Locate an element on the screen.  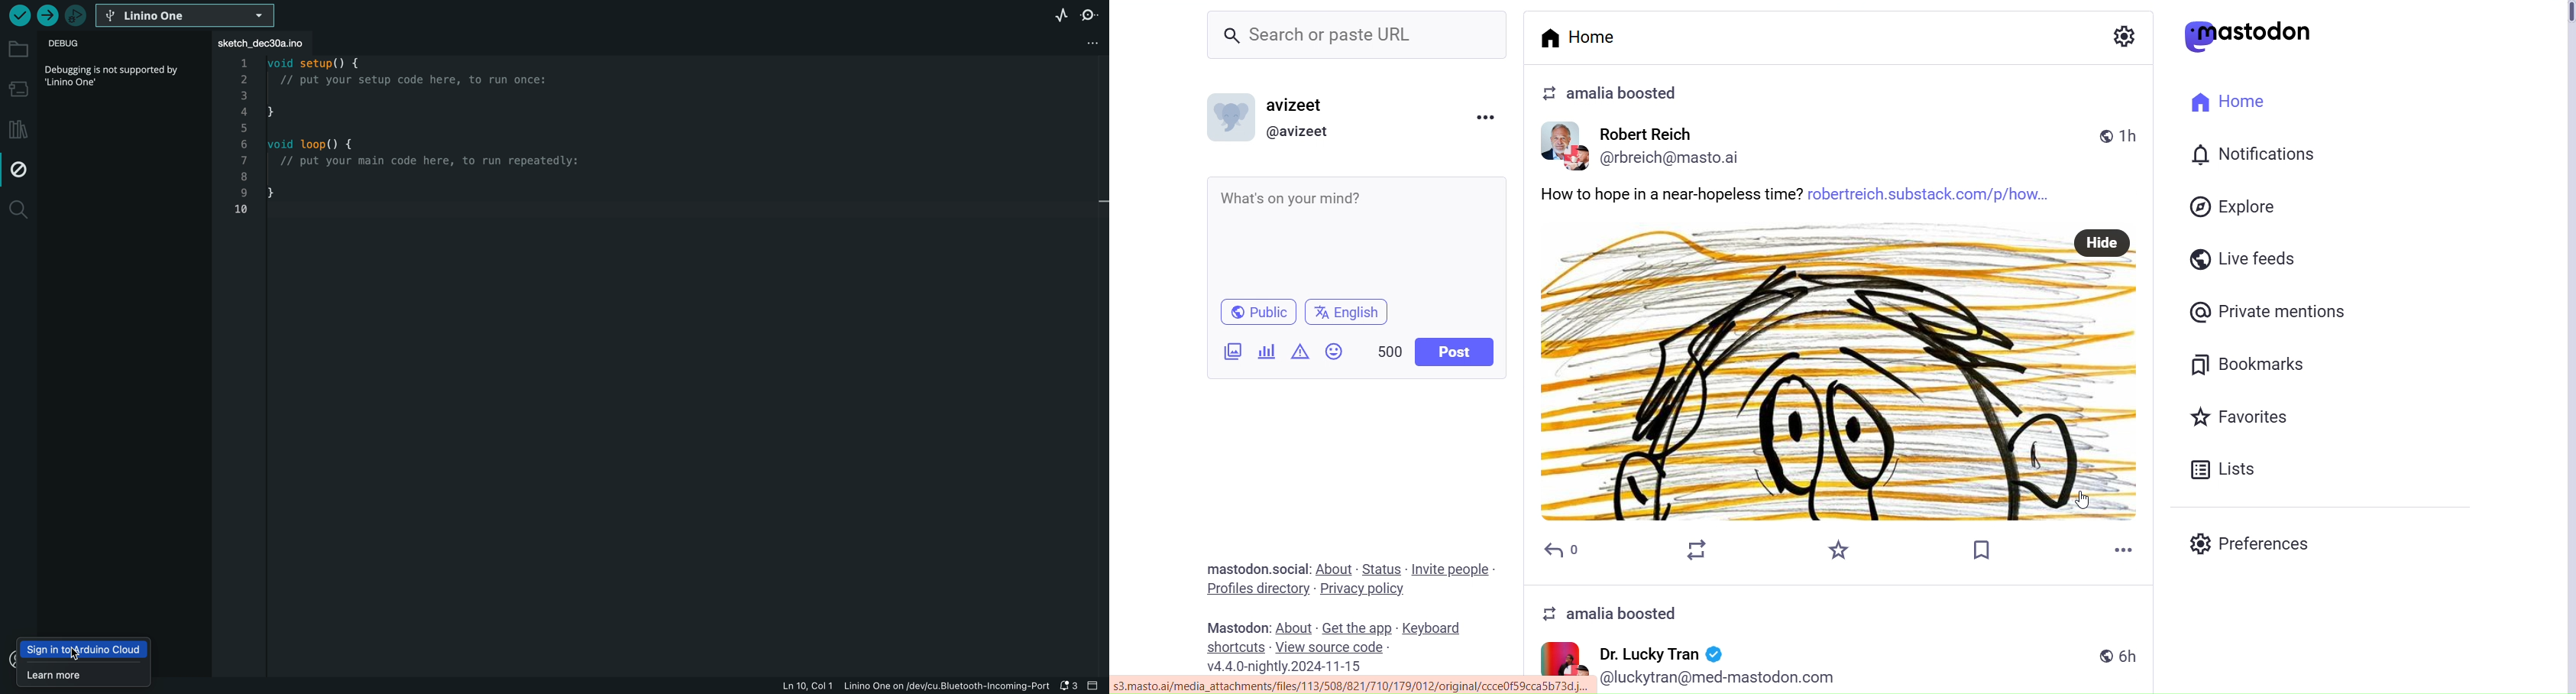
time is located at coordinates (2121, 131).